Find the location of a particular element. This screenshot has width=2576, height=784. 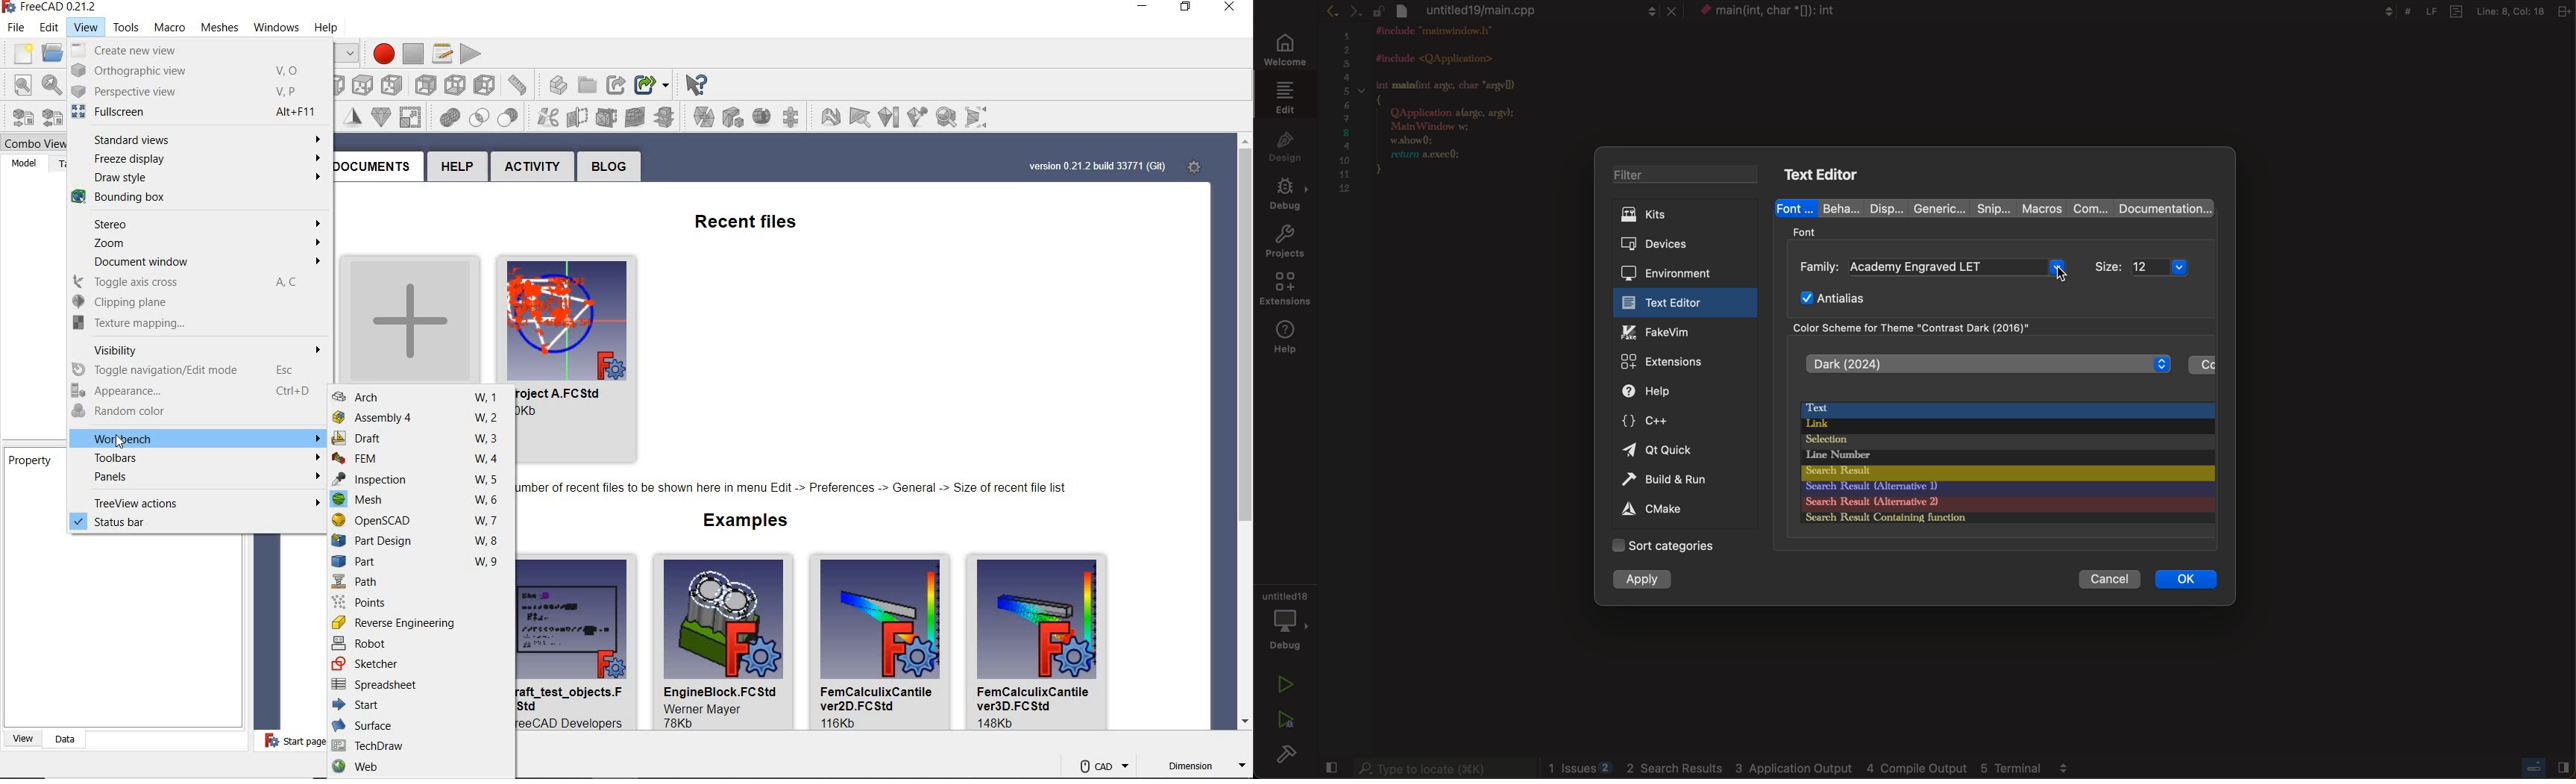

environment is located at coordinates (1676, 272).